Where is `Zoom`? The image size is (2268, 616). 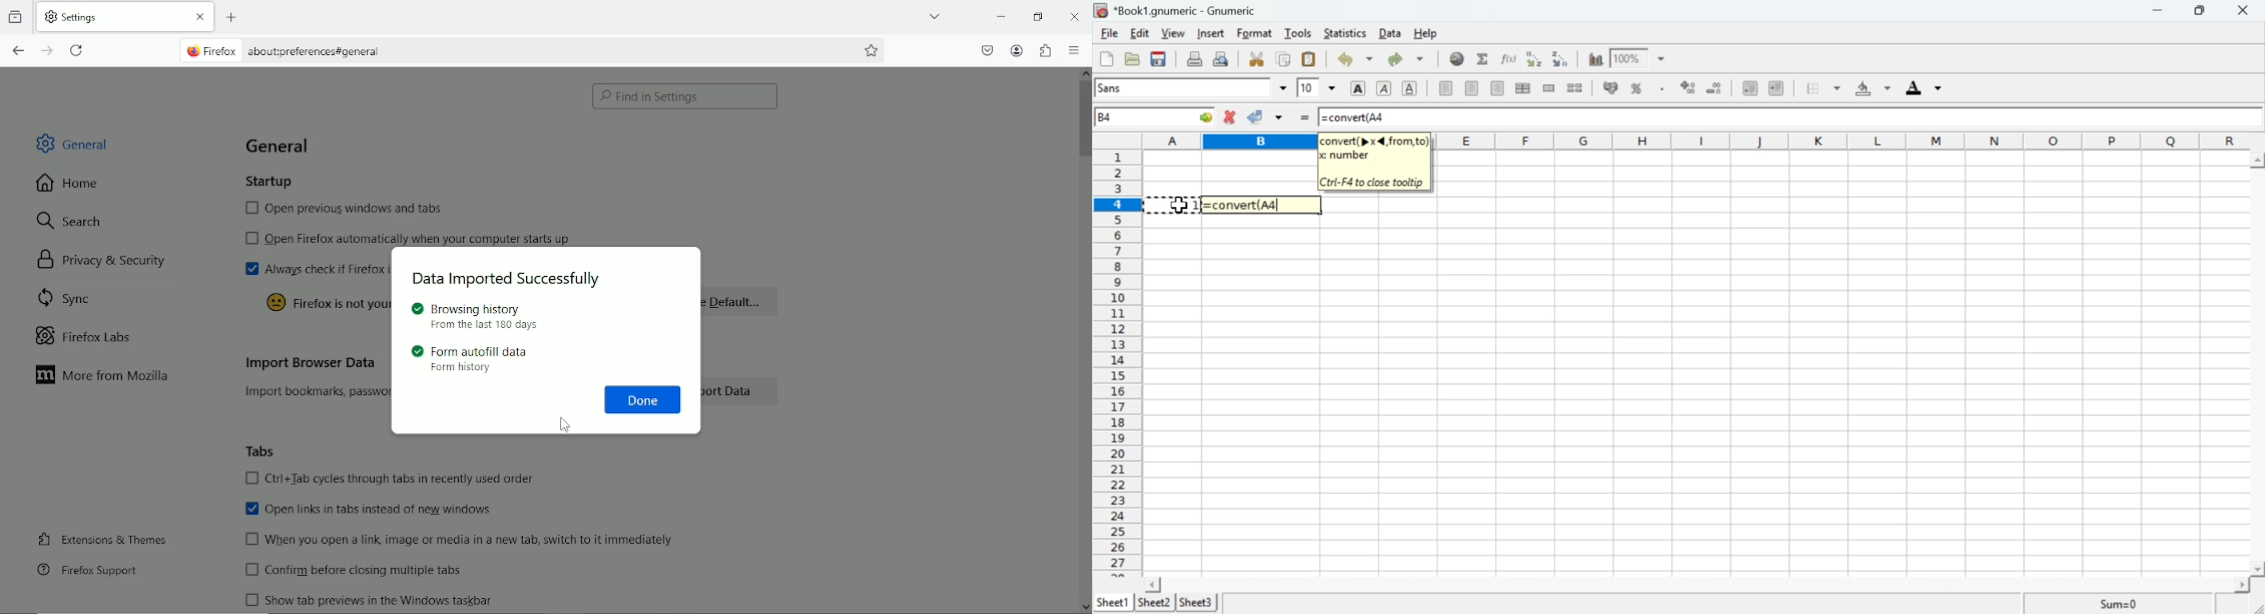 Zoom is located at coordinates (1640, 56).